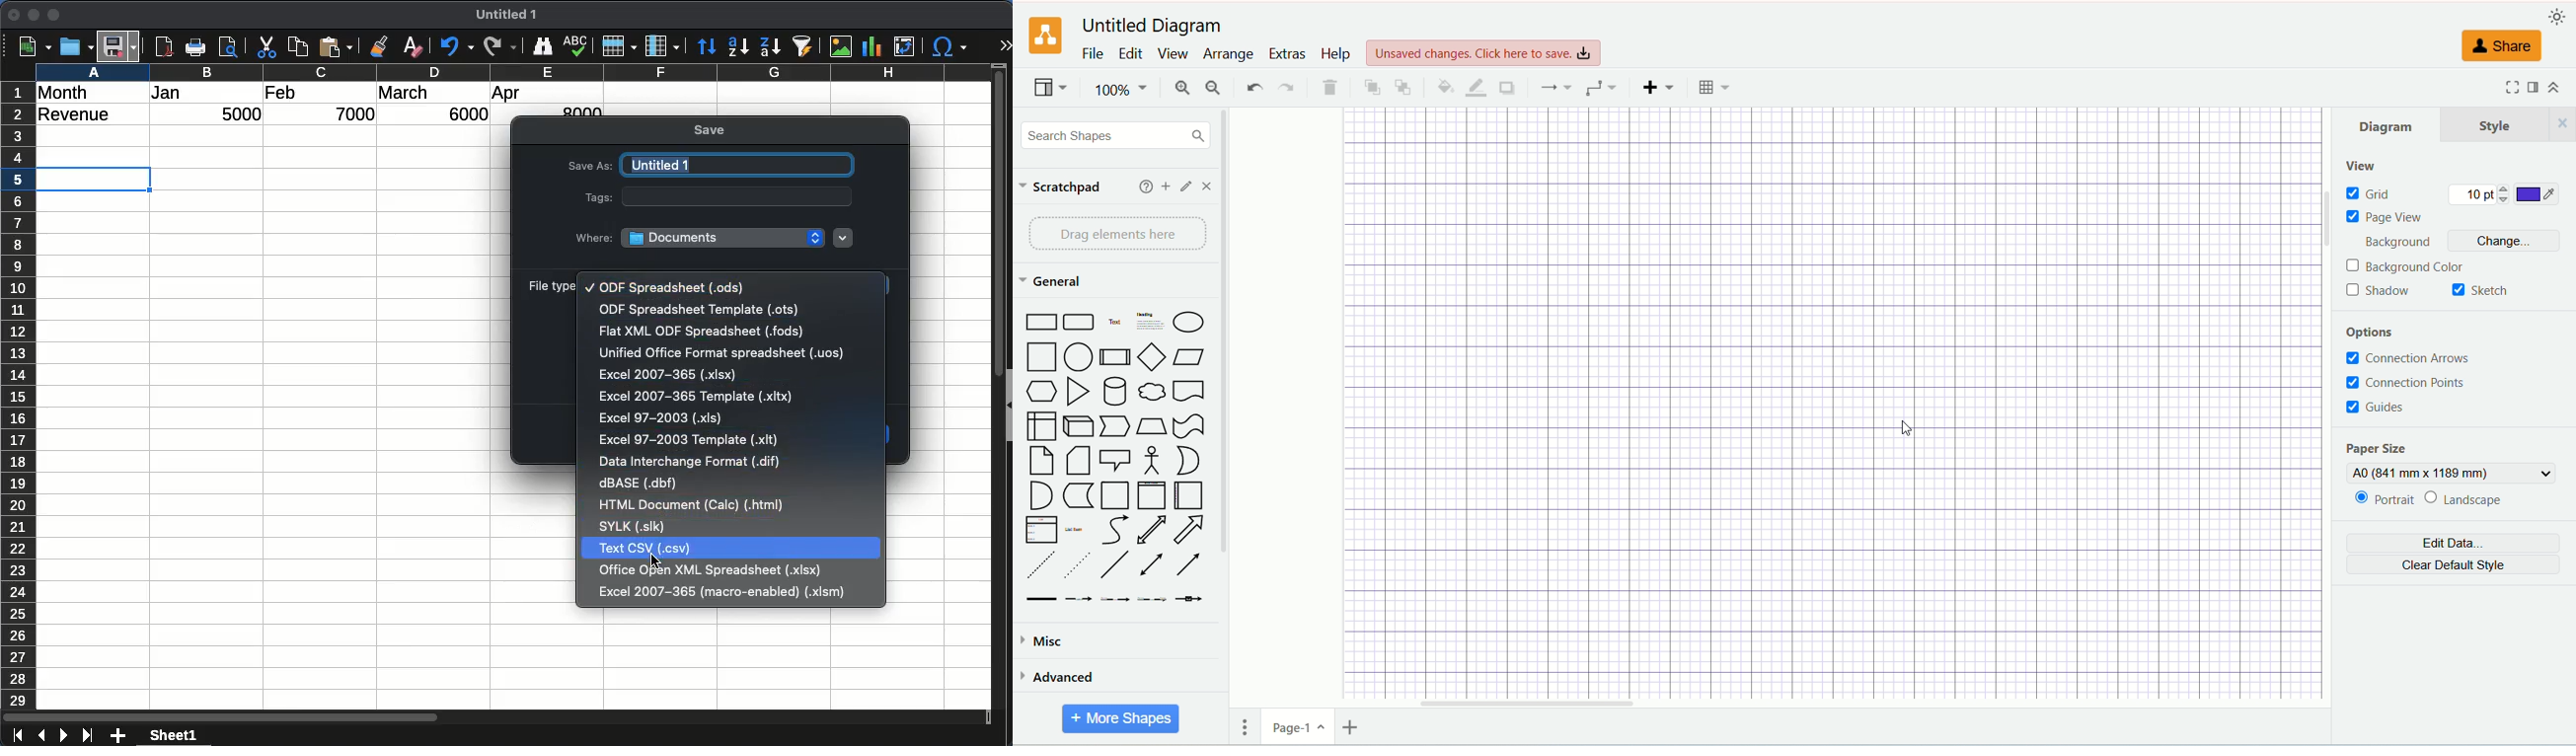 The height and width of the screenshot is (756, 2576). What do you see at coordinates (1288, 52) in the screenshot?
I see `extras` at bounding box center [1288, 52].